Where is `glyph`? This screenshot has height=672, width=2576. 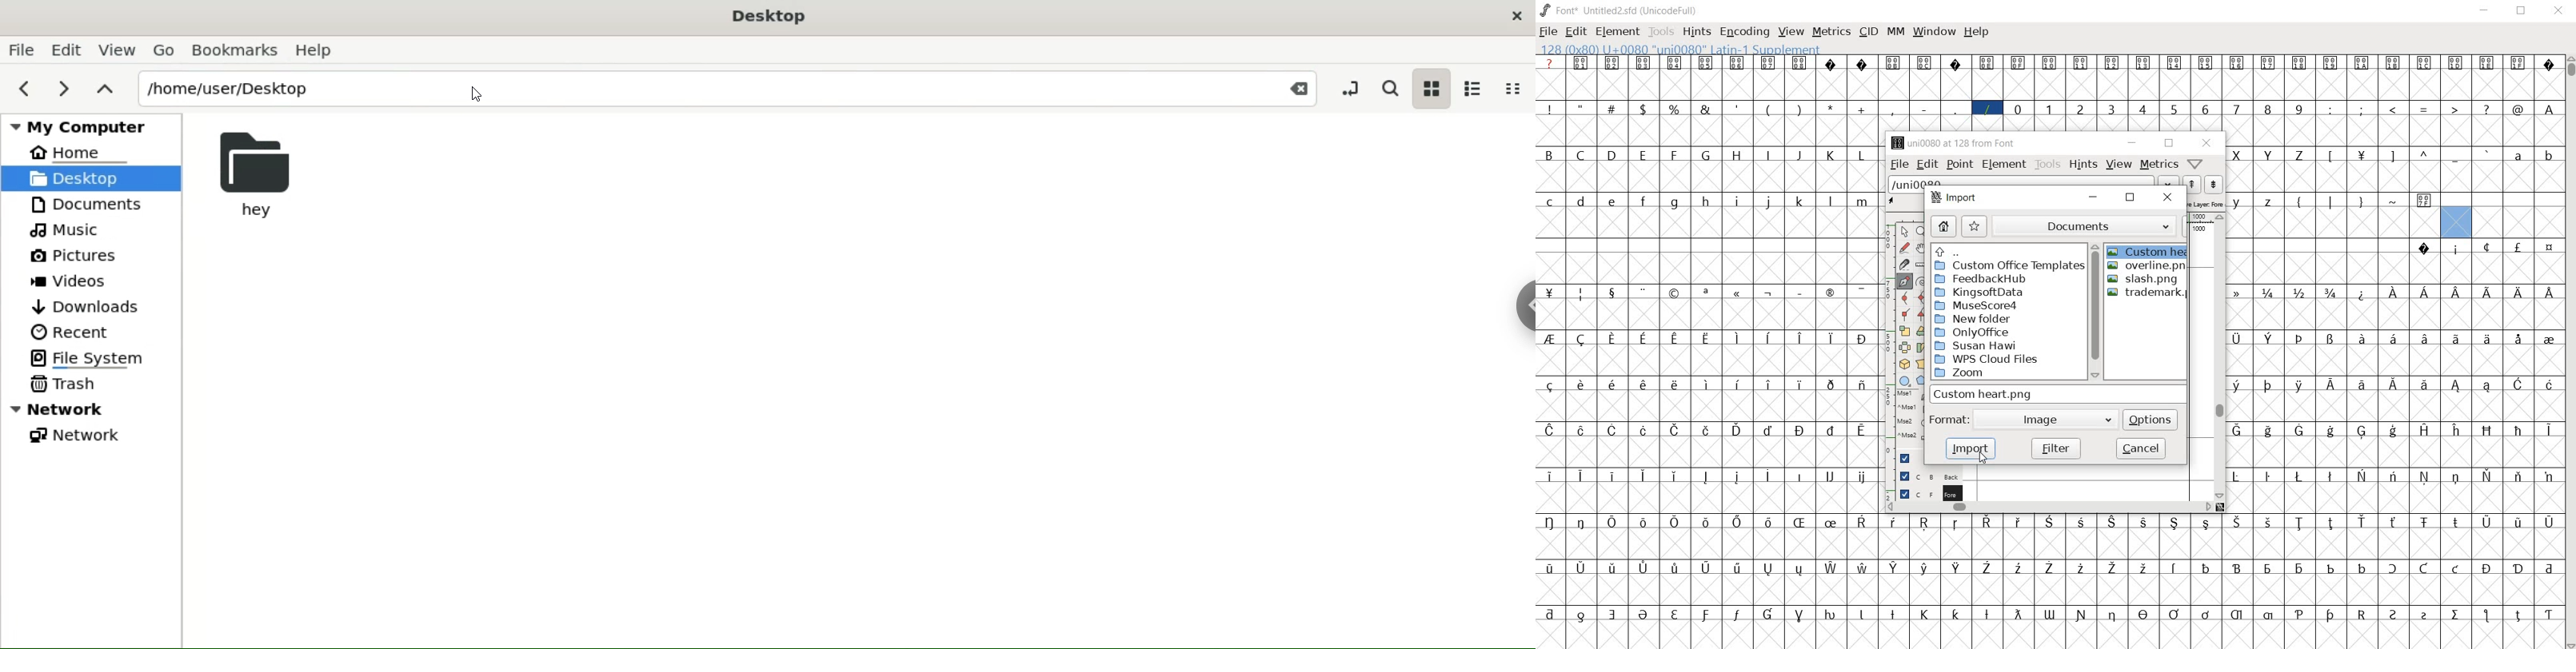
glyph is located at coordinates (2300, 476).